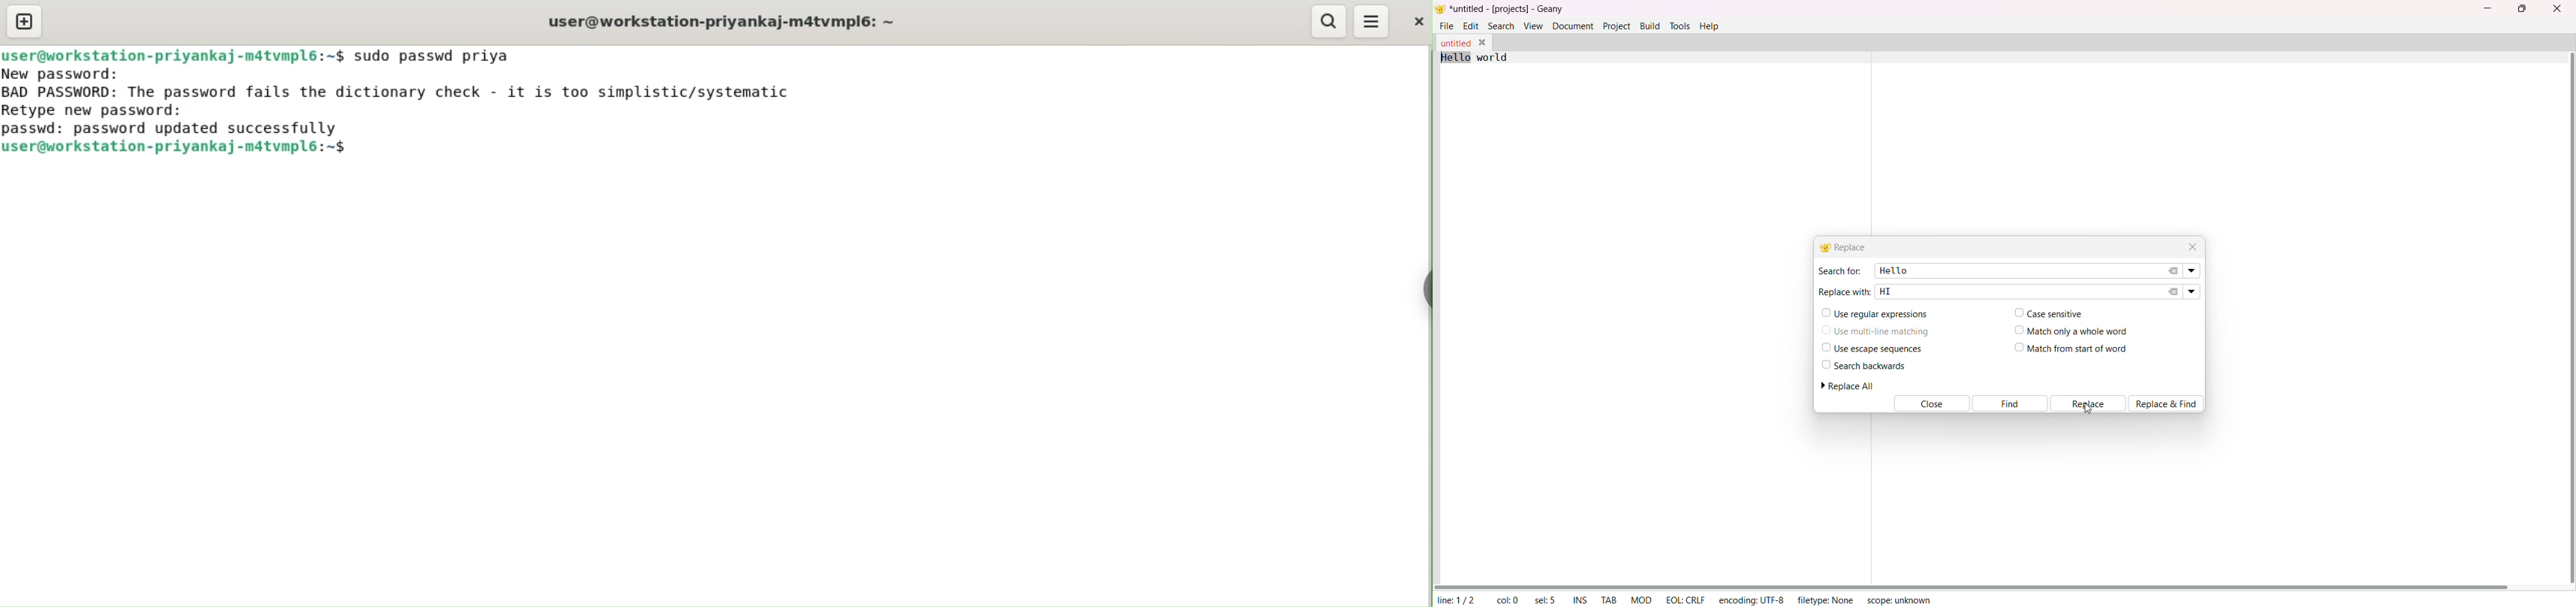 The image size is (2576, 616). What do you see at coordinates (1680, 25) in the screenshot?
I see `tools` at bounding box center [1680, 25].